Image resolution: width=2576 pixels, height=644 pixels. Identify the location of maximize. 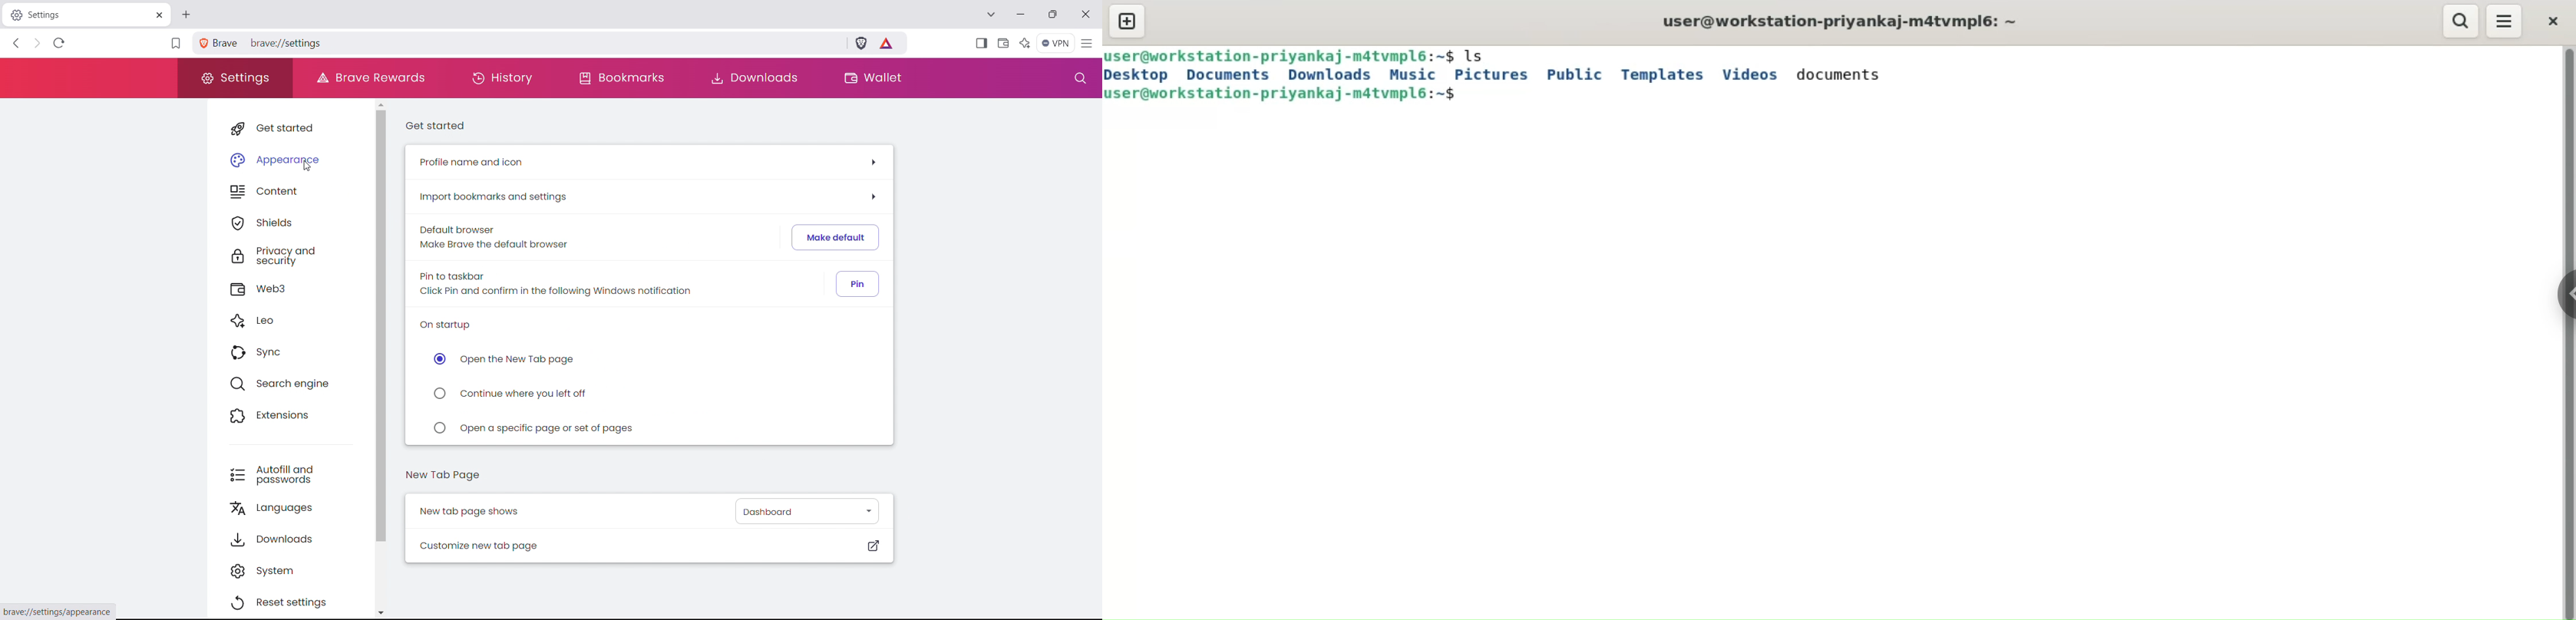
(1054, 14).